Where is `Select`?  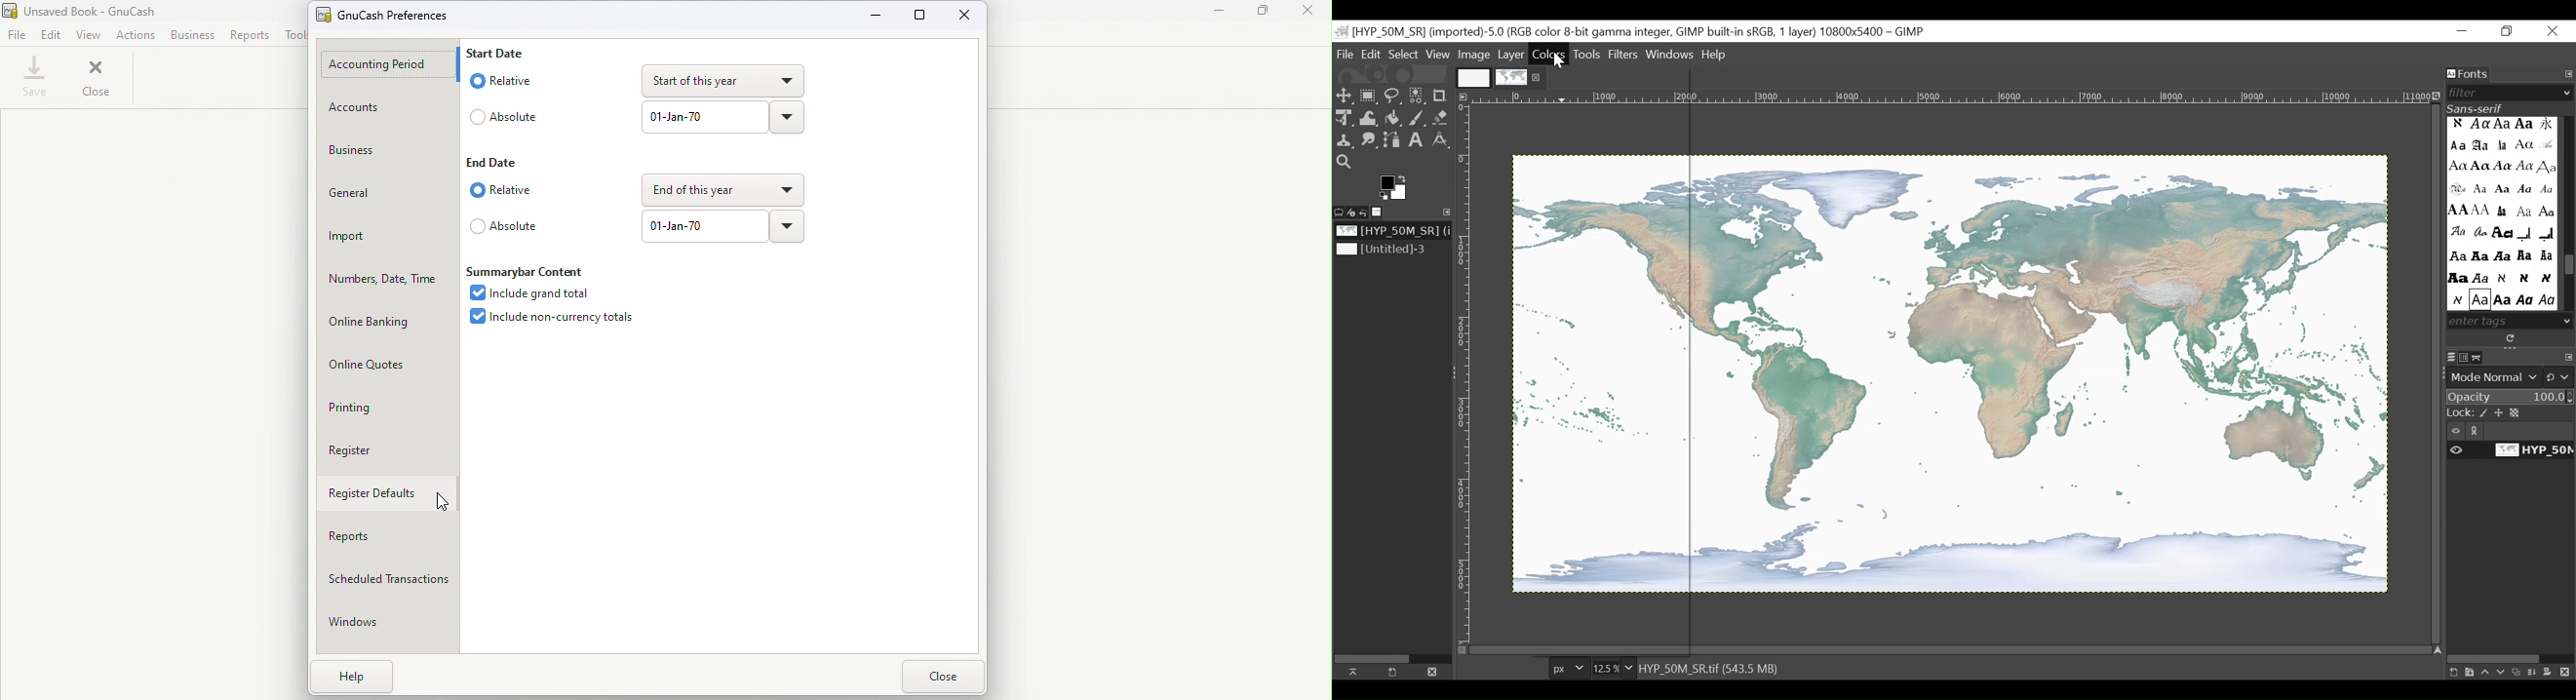
Select is located at coordinates (1403, 54).